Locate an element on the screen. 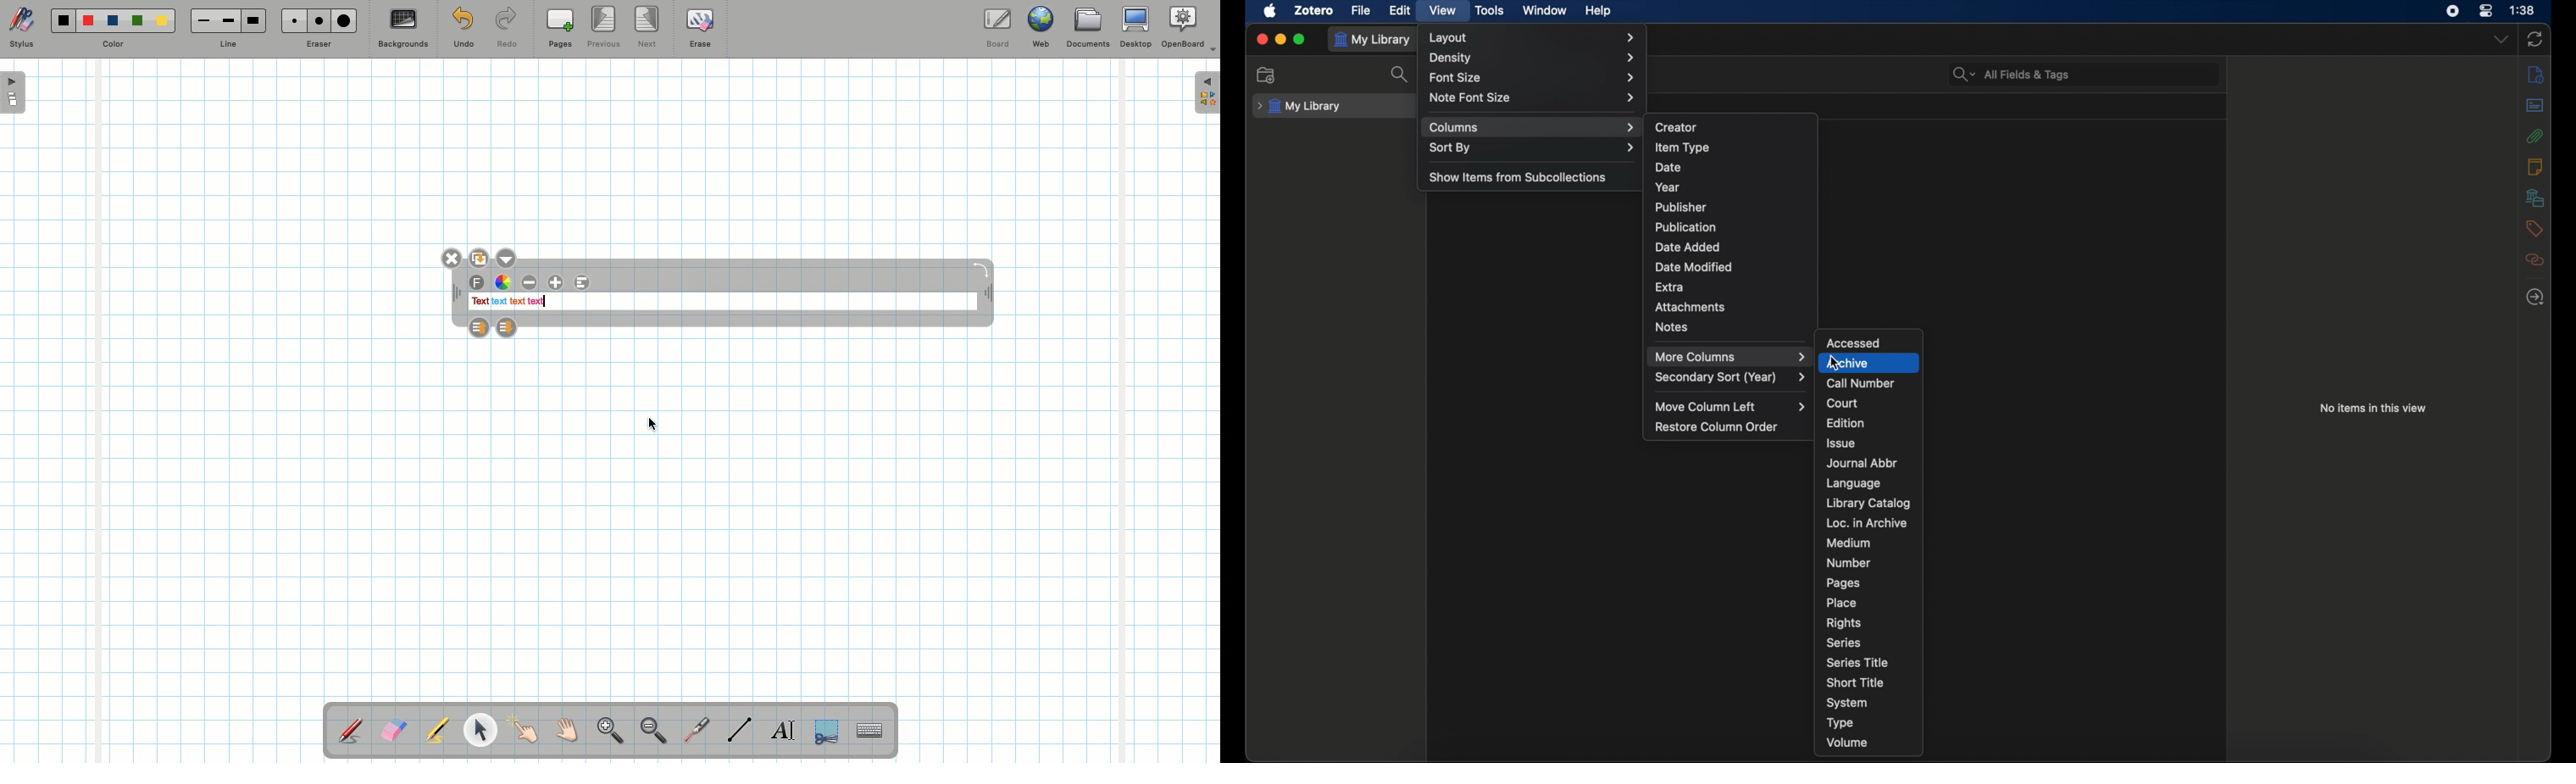 This screenshot has height=784, width=2576. control center is located at coordinates (2486, 11).